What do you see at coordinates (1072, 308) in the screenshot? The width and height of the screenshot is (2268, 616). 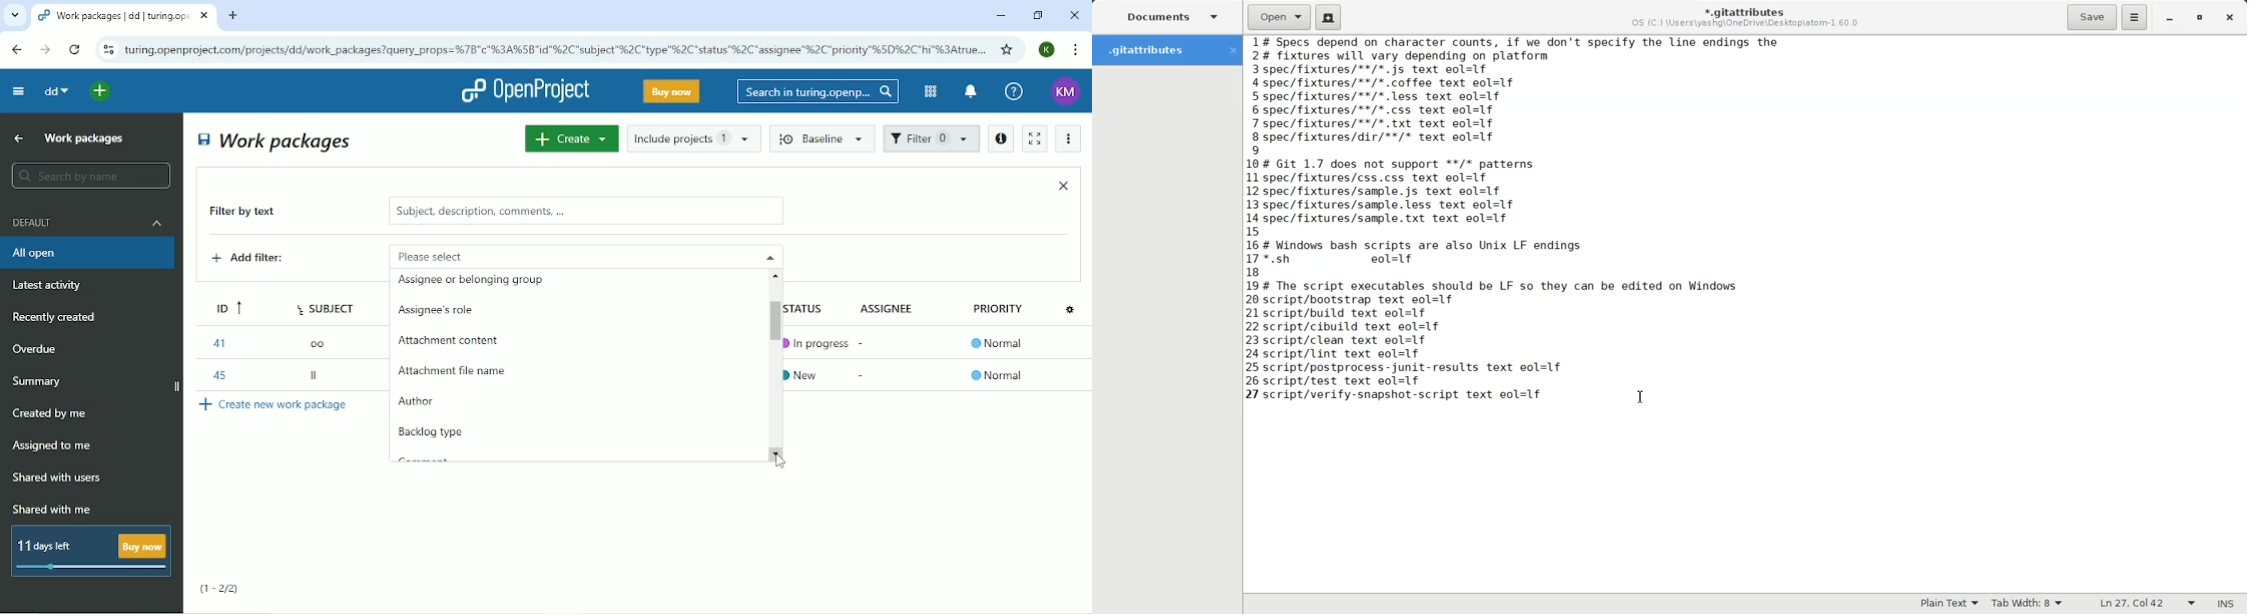 I see `Configure view` at bounding box center [1072, 308].